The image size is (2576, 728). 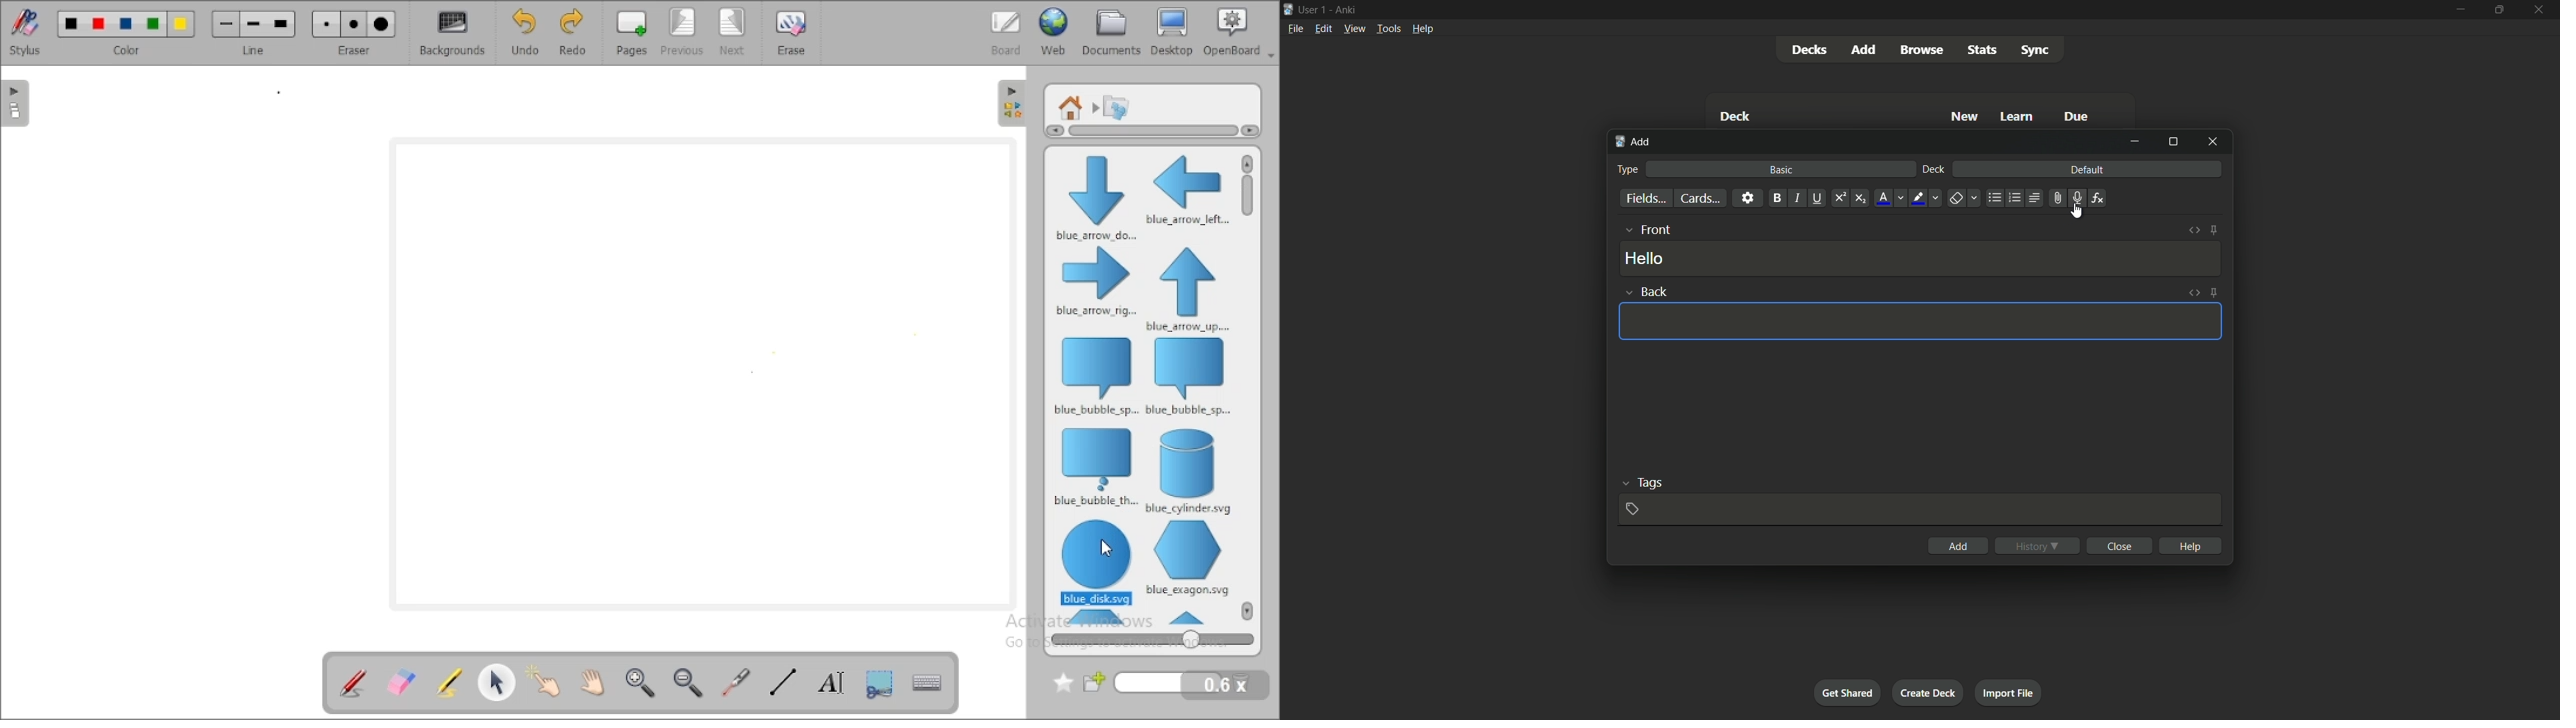 What do you see at coordinates (402, 681) in the screenshot?
I see `erase annotation` at bounding box center [402, 681].